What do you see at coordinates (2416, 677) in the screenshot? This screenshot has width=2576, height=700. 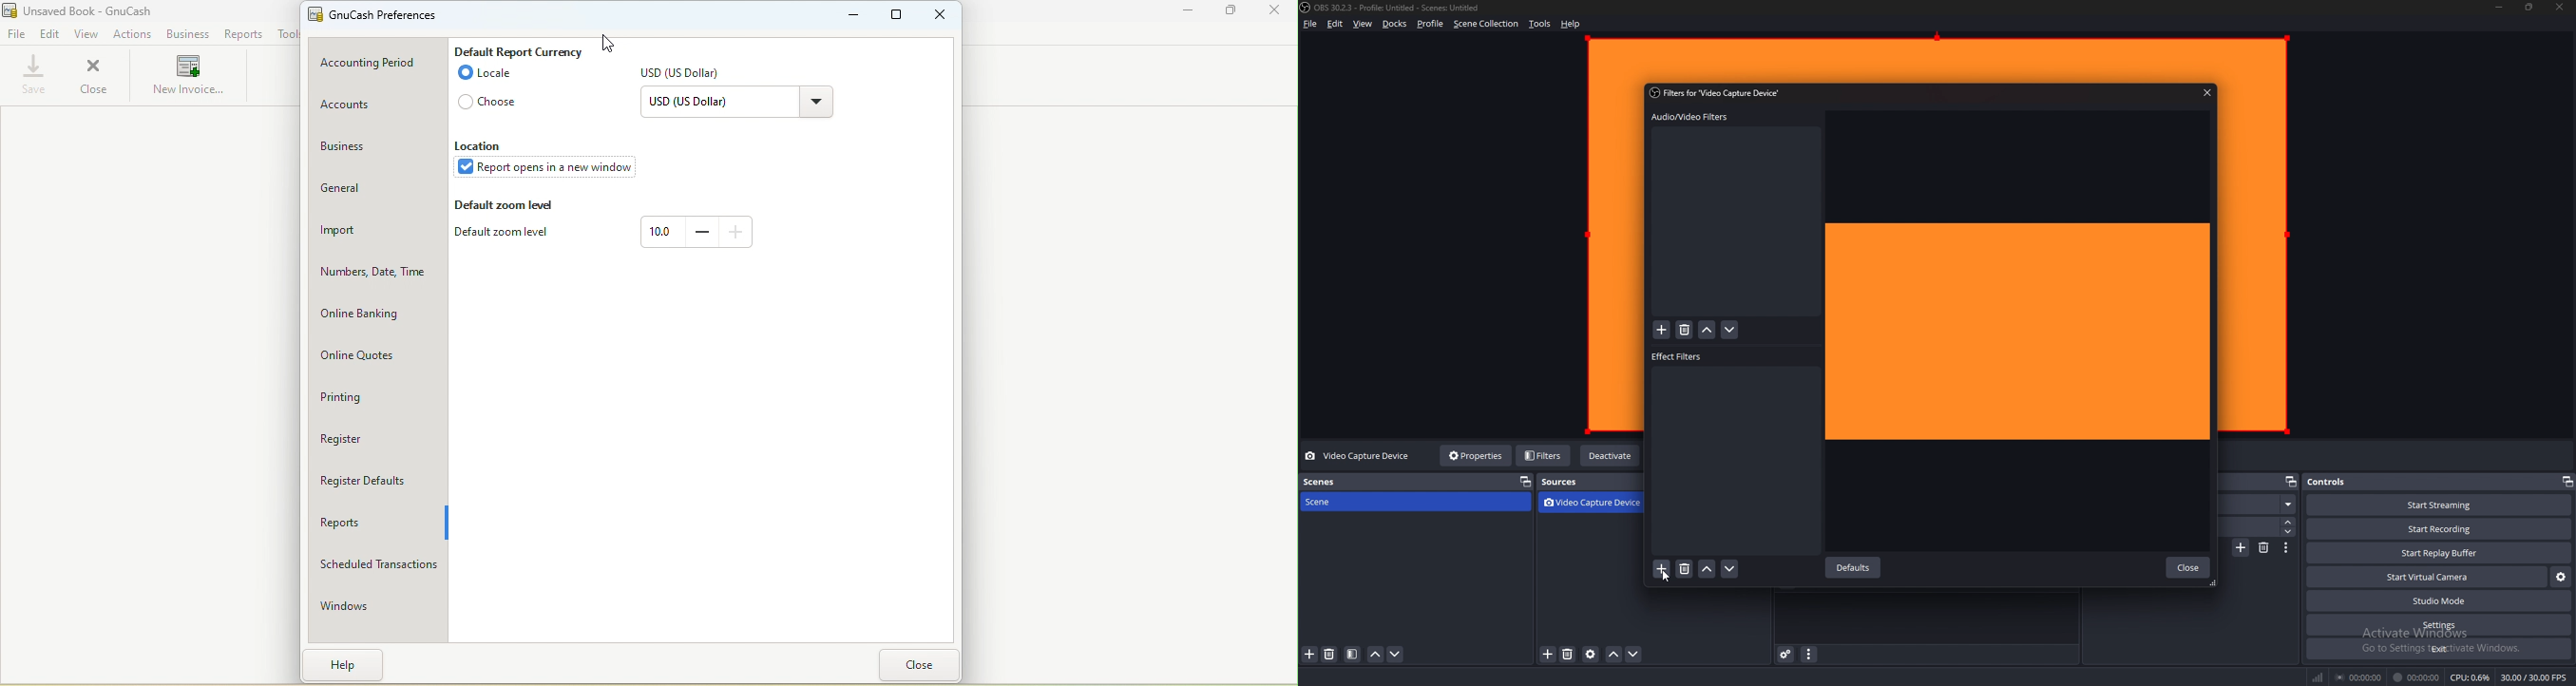 I see ` 00:00:00` at bounding box center [2416, 677].